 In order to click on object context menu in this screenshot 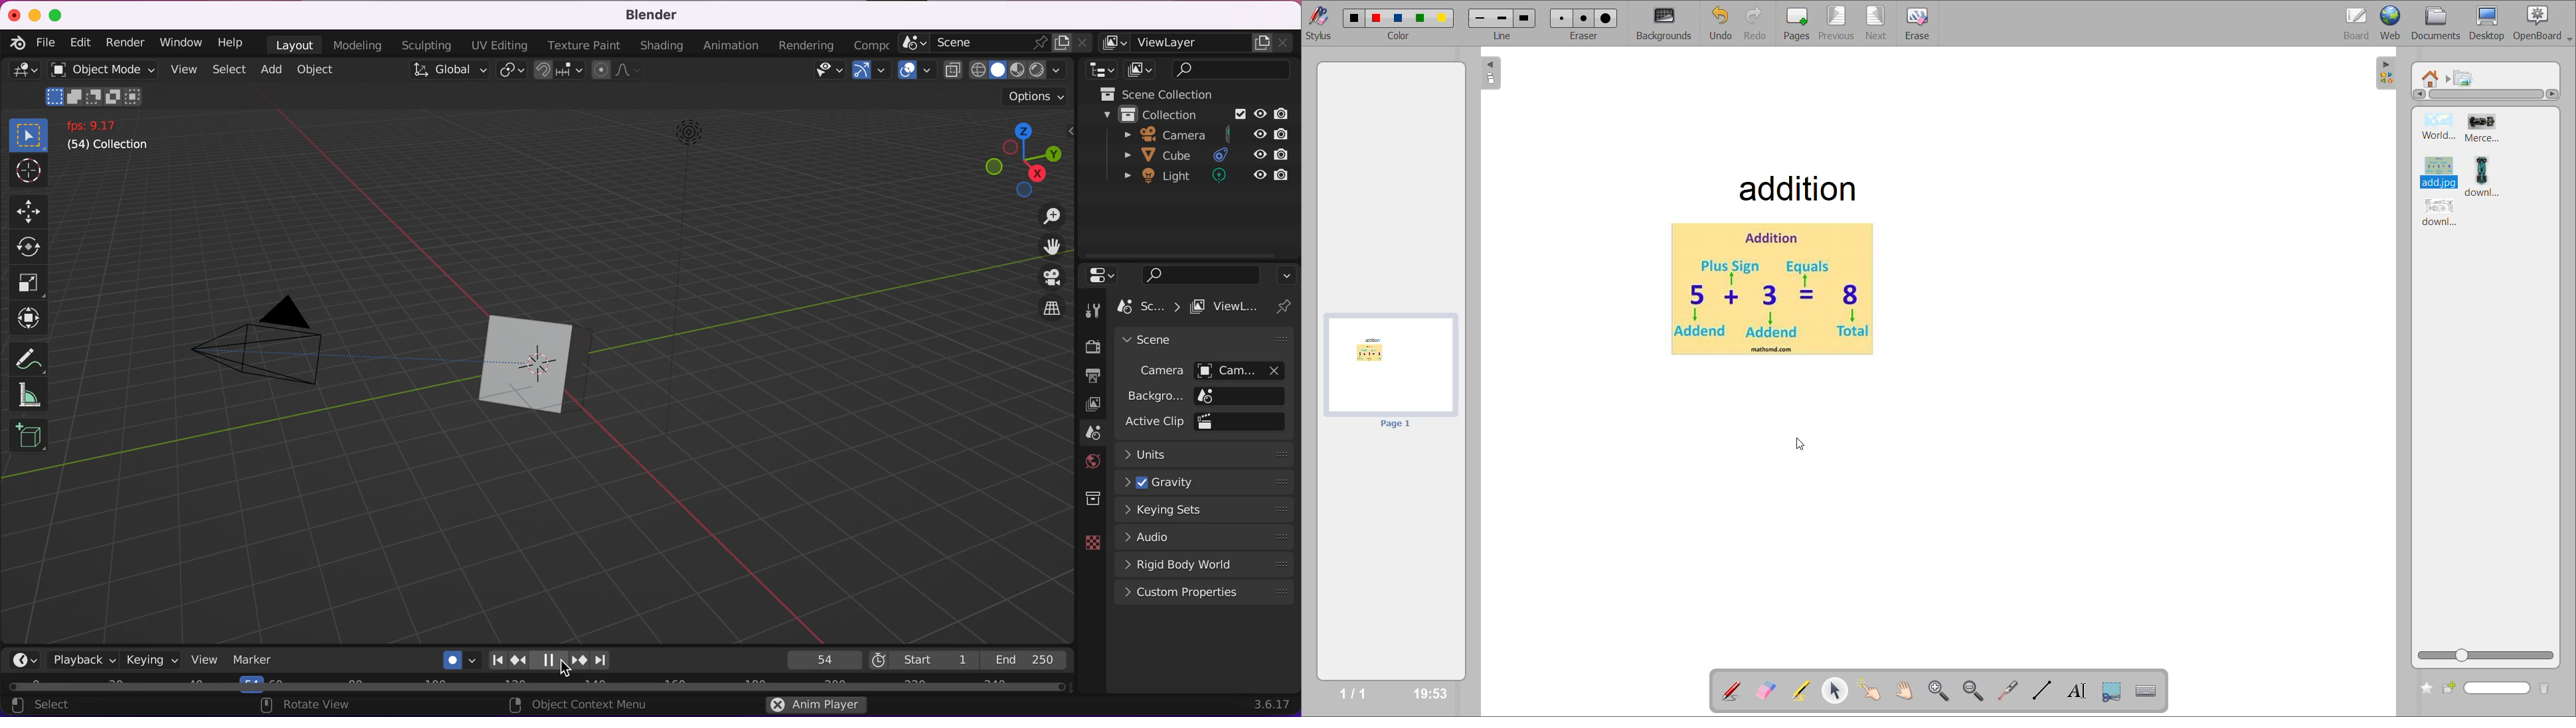, I will do `click(577, 705)`.